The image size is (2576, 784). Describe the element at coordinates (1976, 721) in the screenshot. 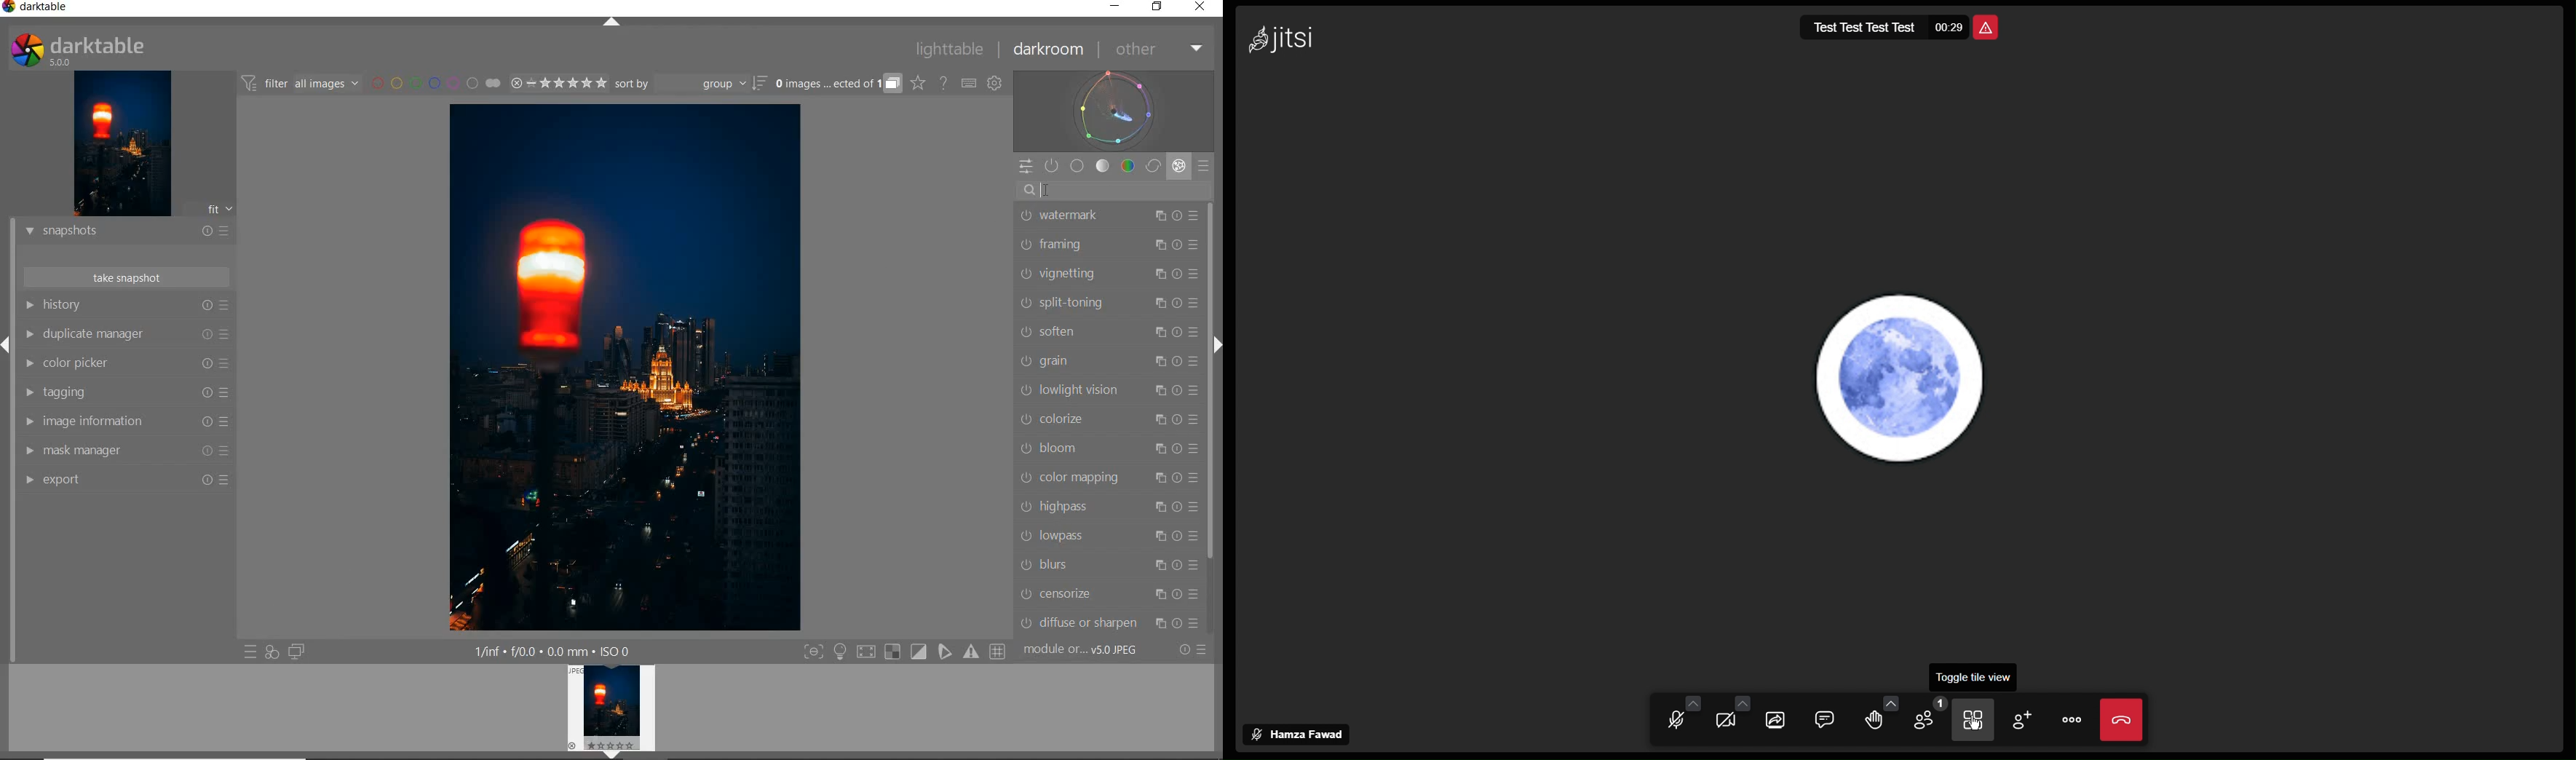

I see `Tiles View` at that location.